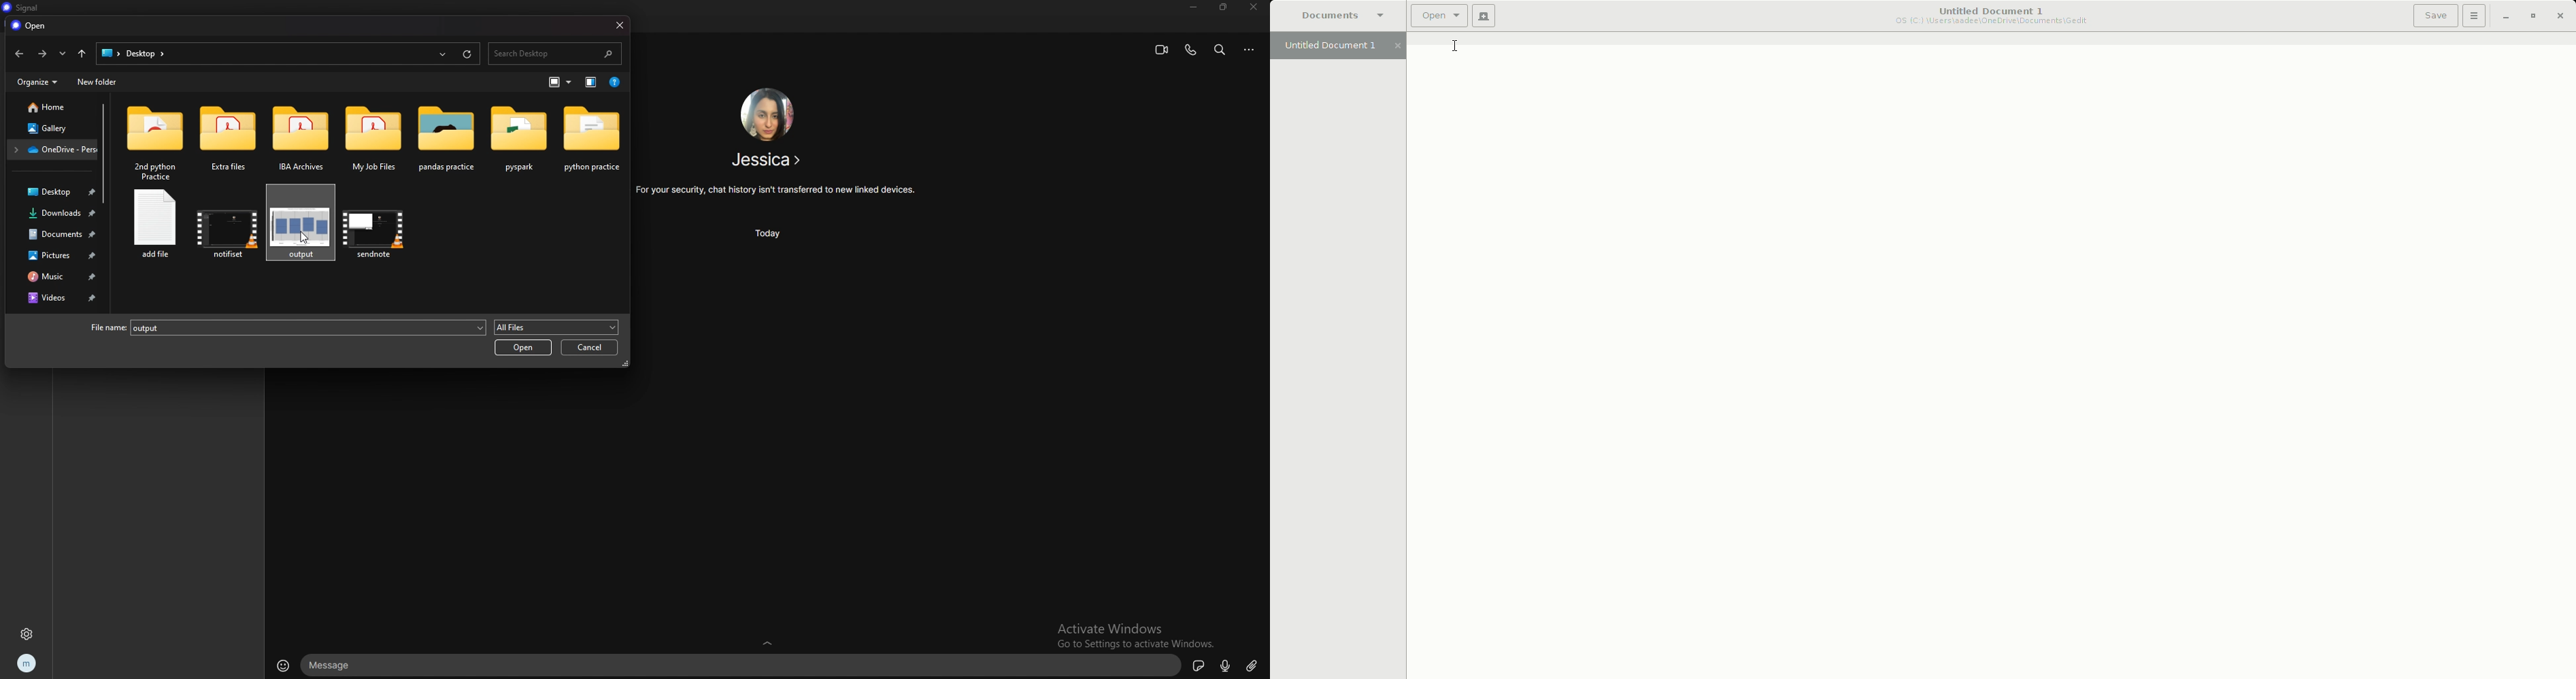  What do you see at coordinates (521, 139) in the screenshot?
I see `folder` at bounding box center [521, 139].